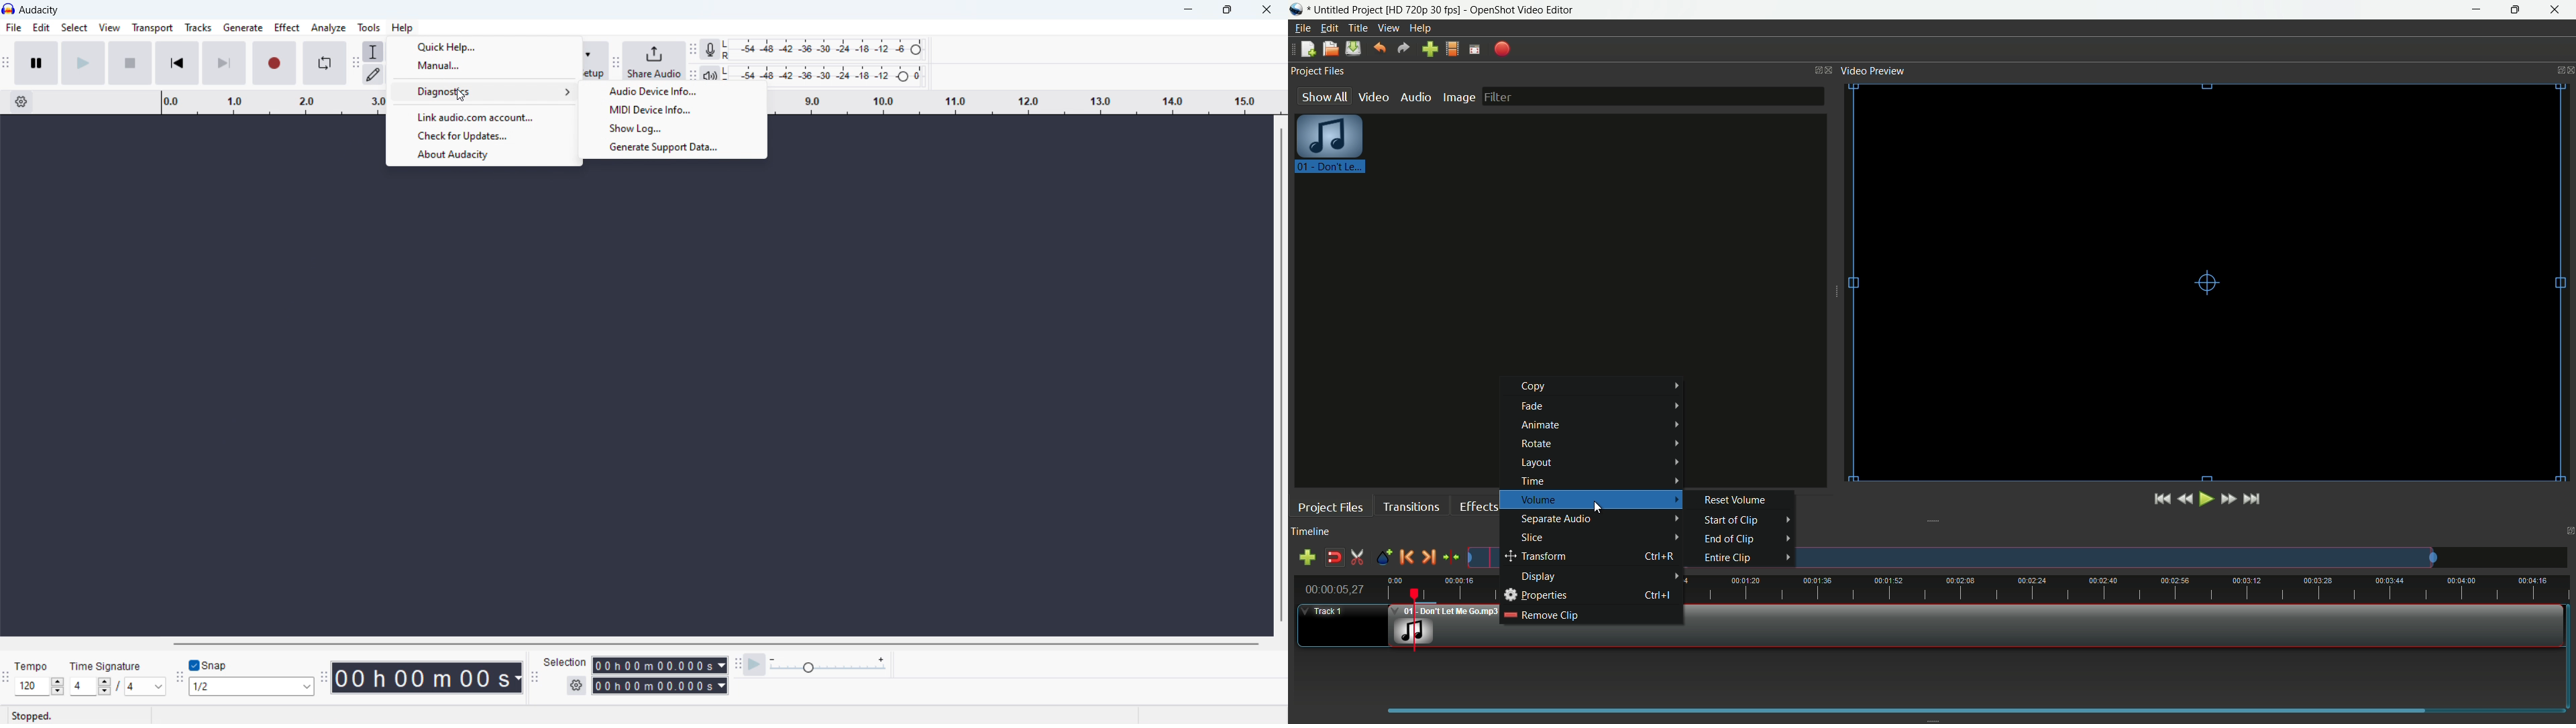 Image resolution: width=2576 pixels, height=728 pixels. I want to click on minimize, so click(1185, 10).